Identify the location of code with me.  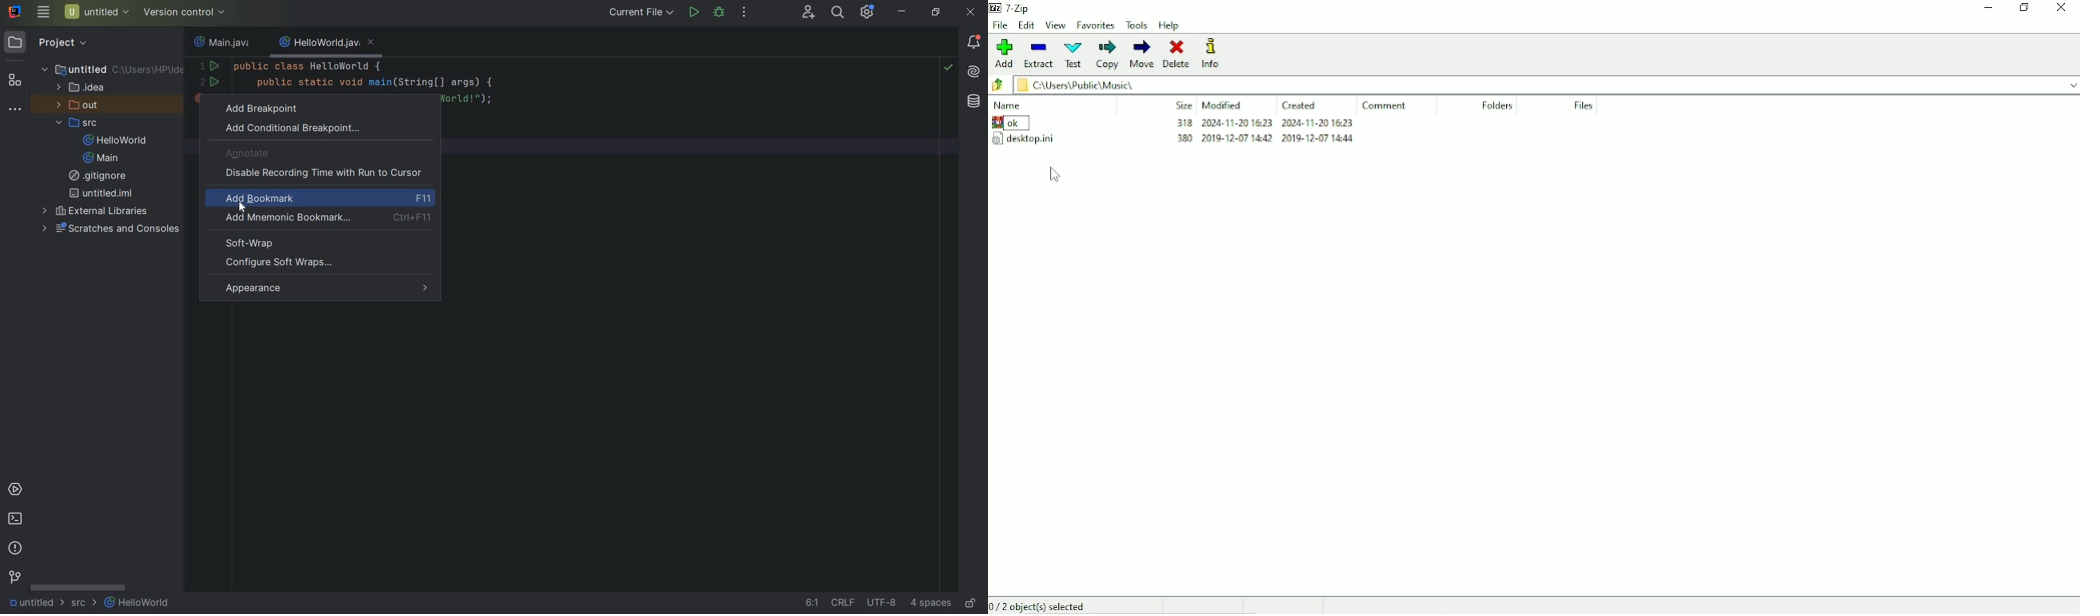
(809, 13).